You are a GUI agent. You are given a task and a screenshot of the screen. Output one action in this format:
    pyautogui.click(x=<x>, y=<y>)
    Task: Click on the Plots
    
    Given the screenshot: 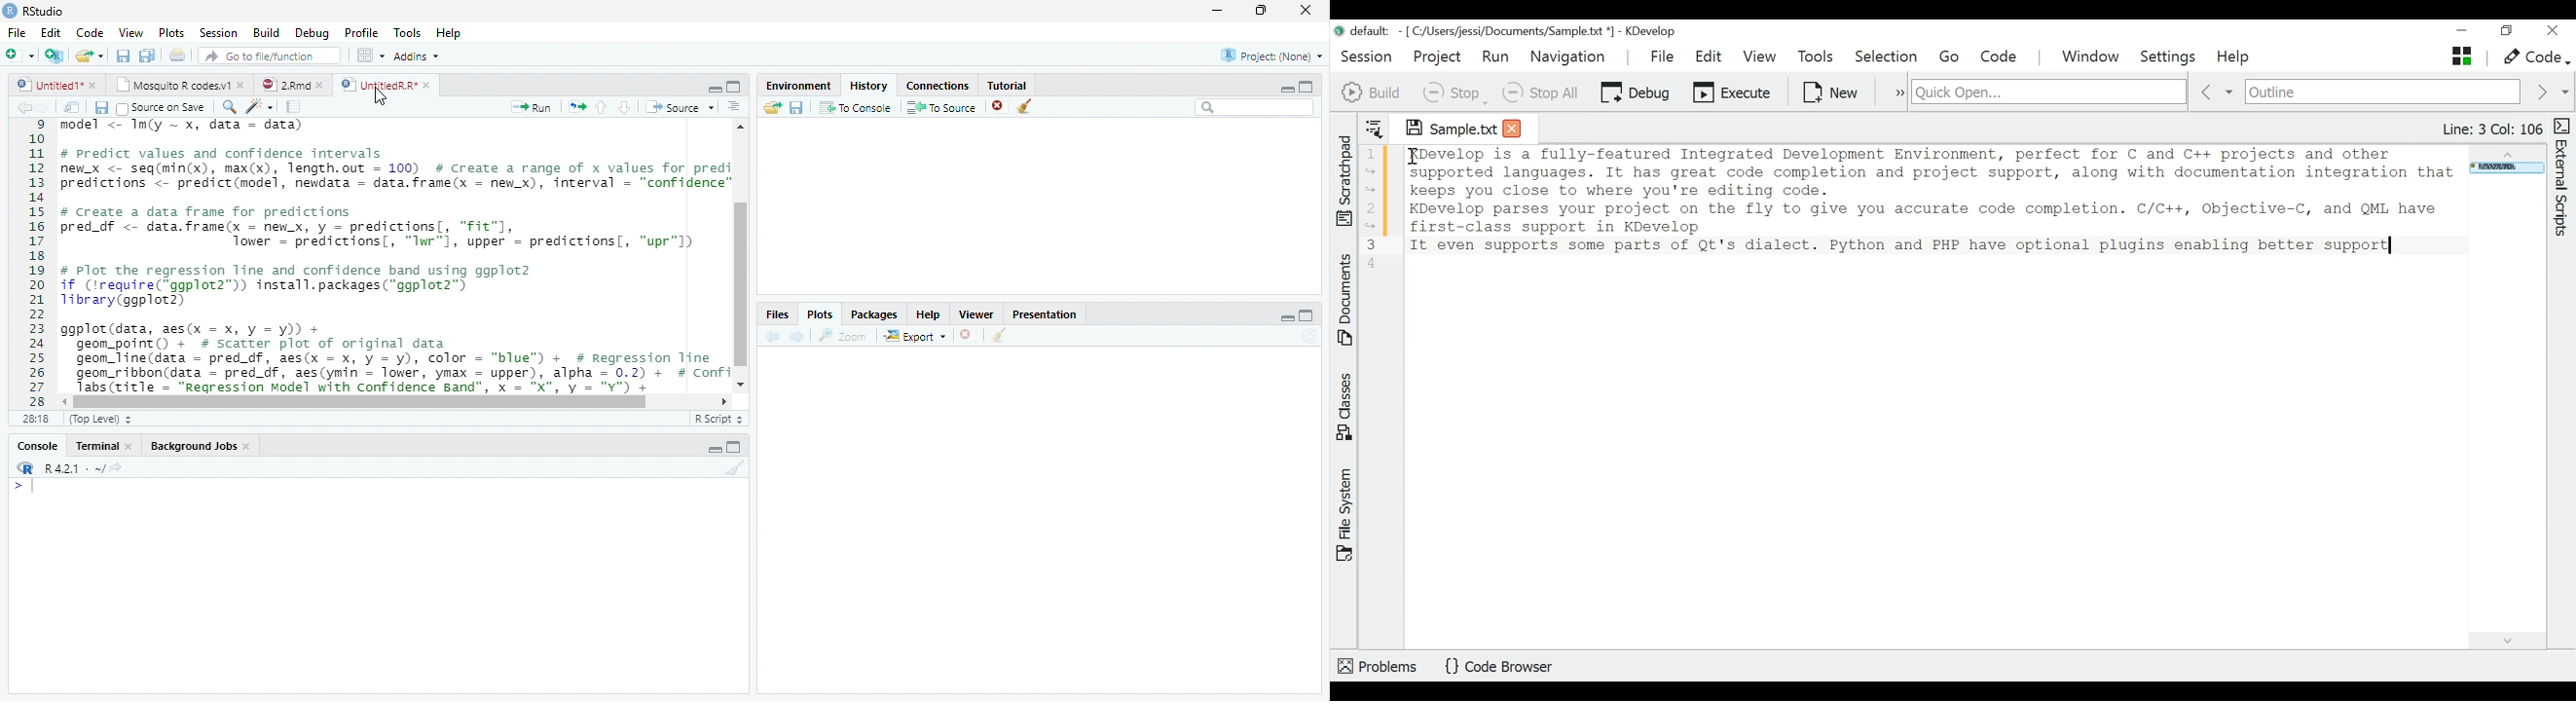 What is the action you would take?
    pyautogui.click(x=173, y=31)
    